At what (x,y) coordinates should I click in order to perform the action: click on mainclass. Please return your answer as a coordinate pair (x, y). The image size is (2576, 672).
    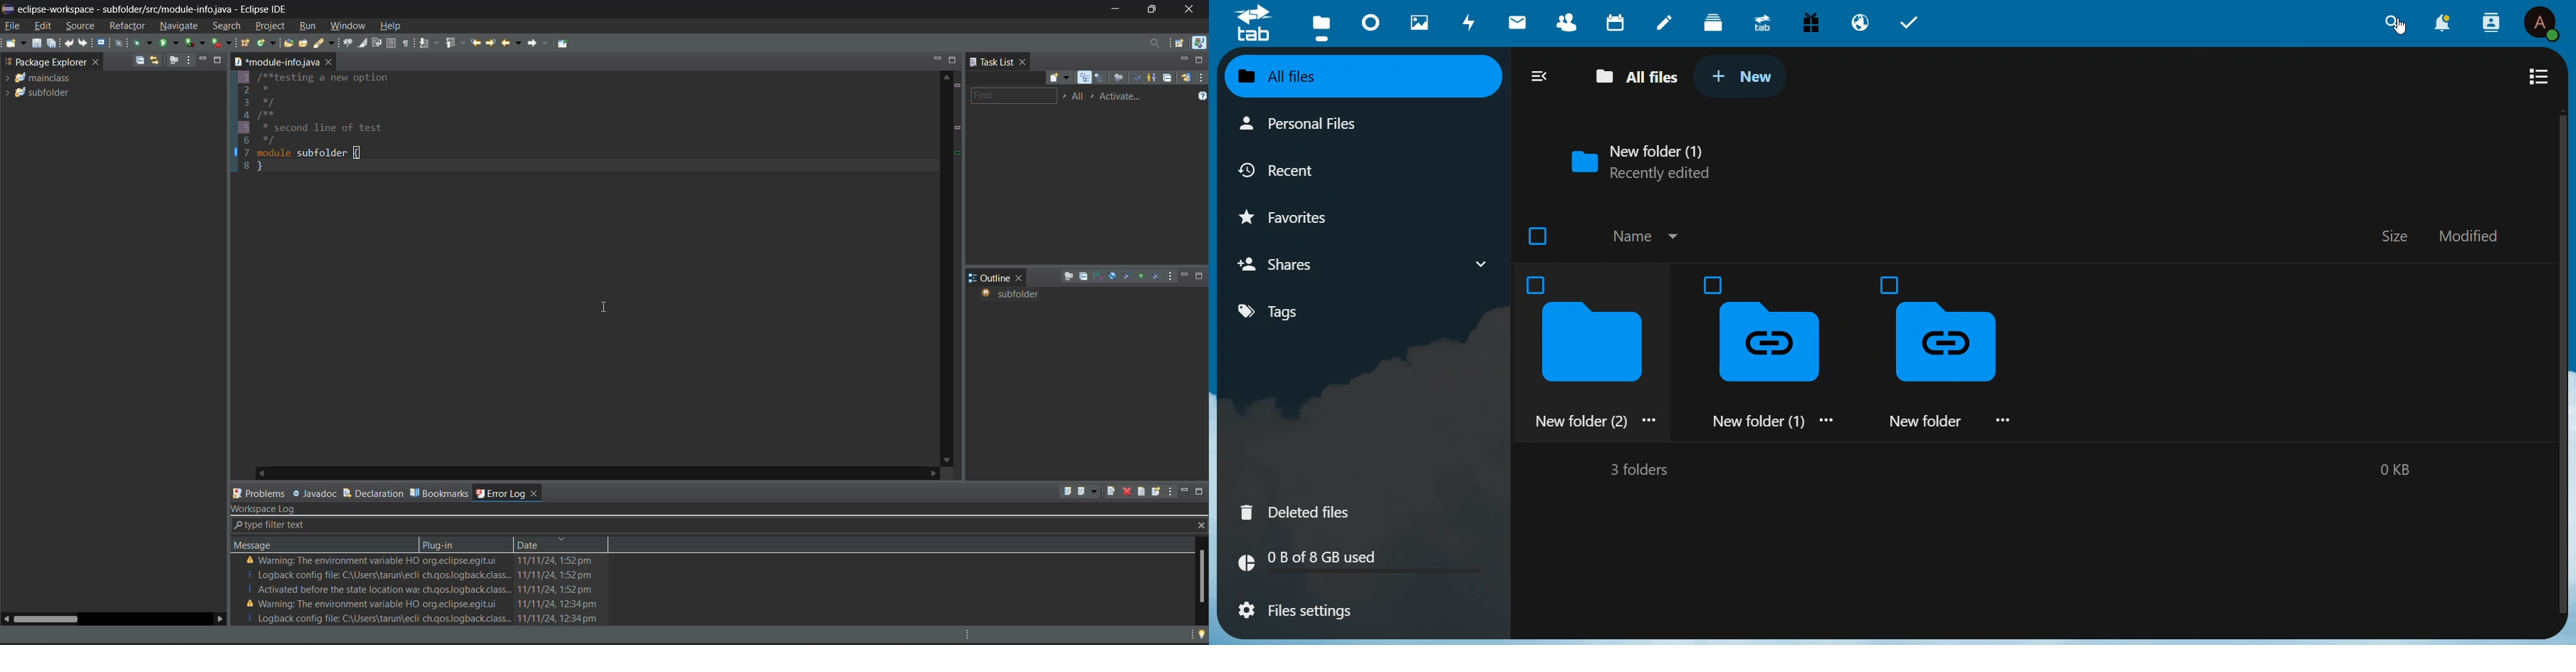
    Looking at the image, I should click on (44, 80).